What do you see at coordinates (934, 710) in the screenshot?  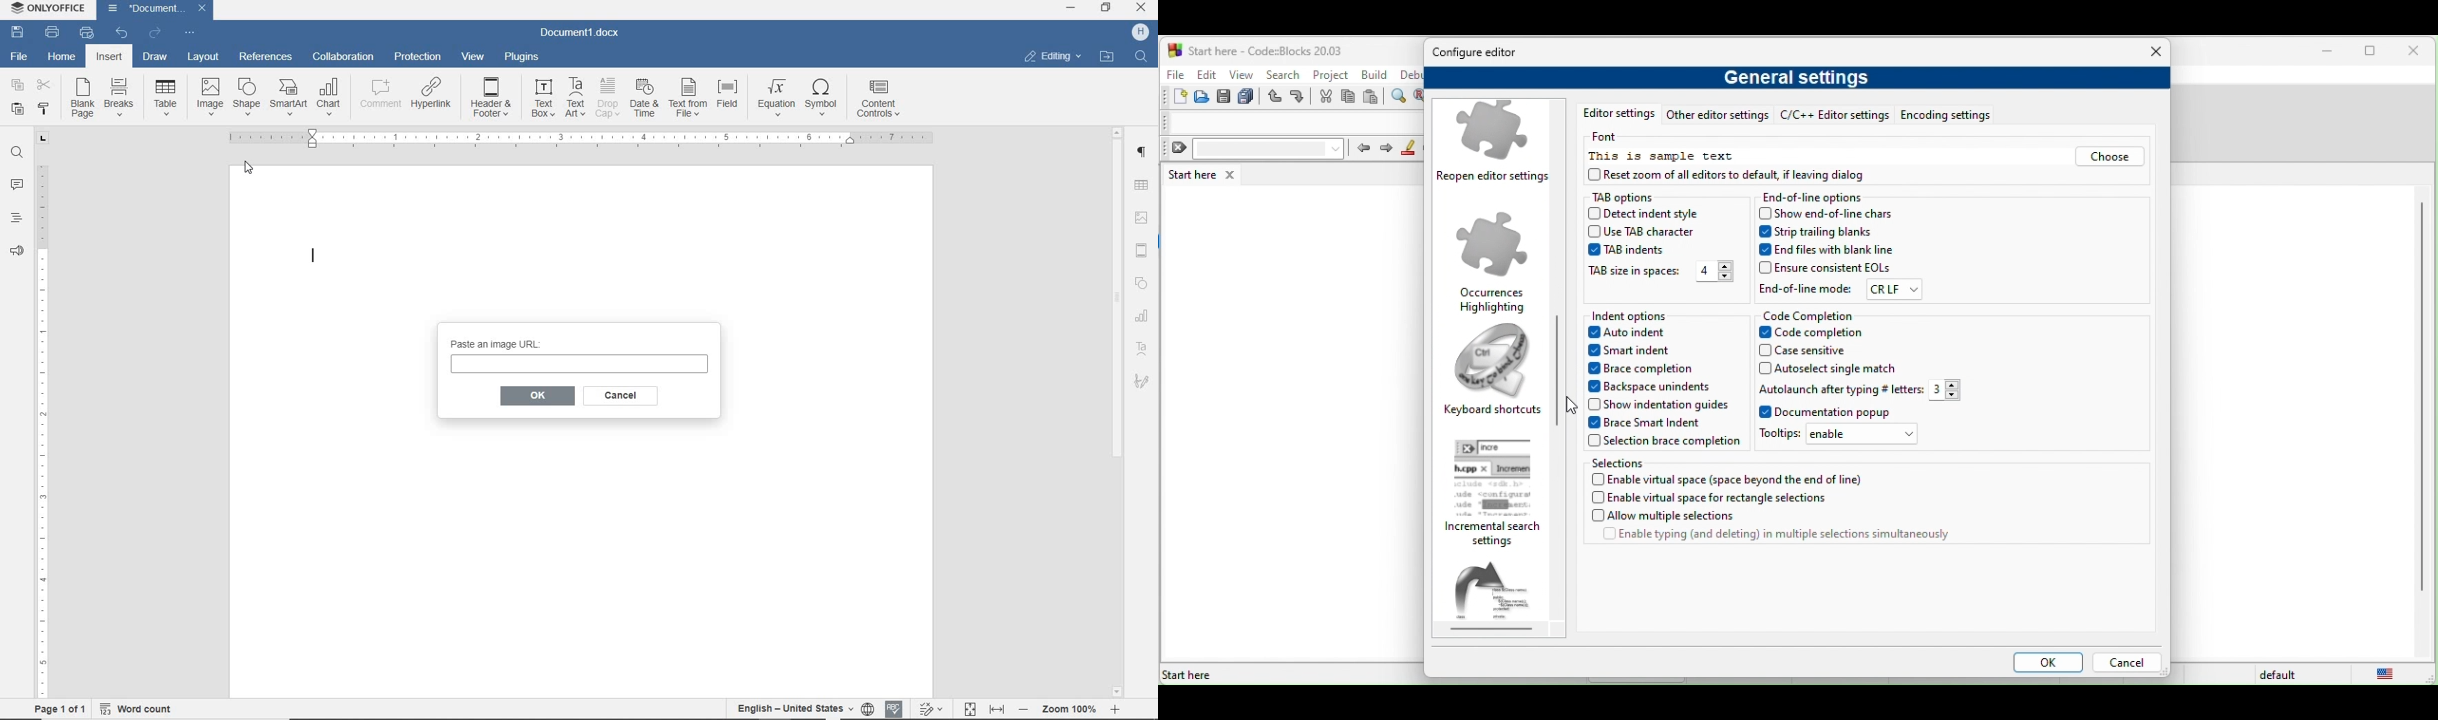 I see `track changes` at bounding box center [934, 710].